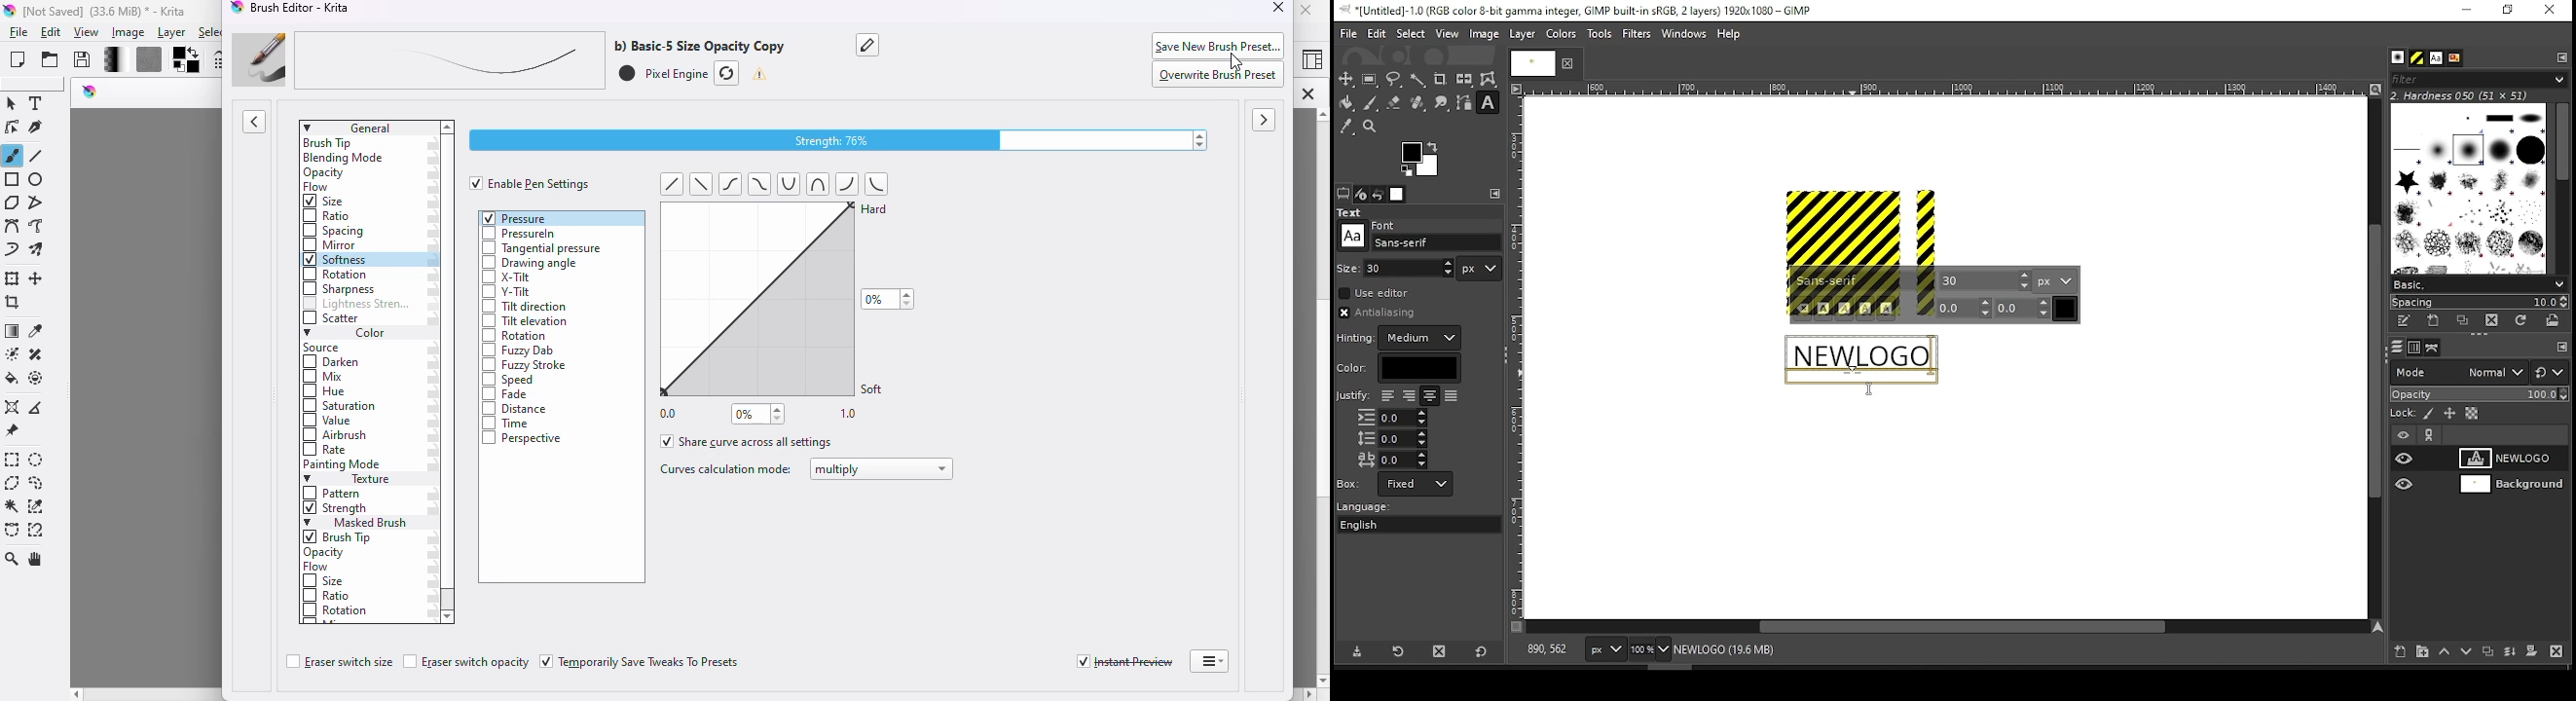 This screenshot has width=2576, height=728. Describe the element at coordinates (1124, 662) in the screenshot. I see `instant preview` at that location.